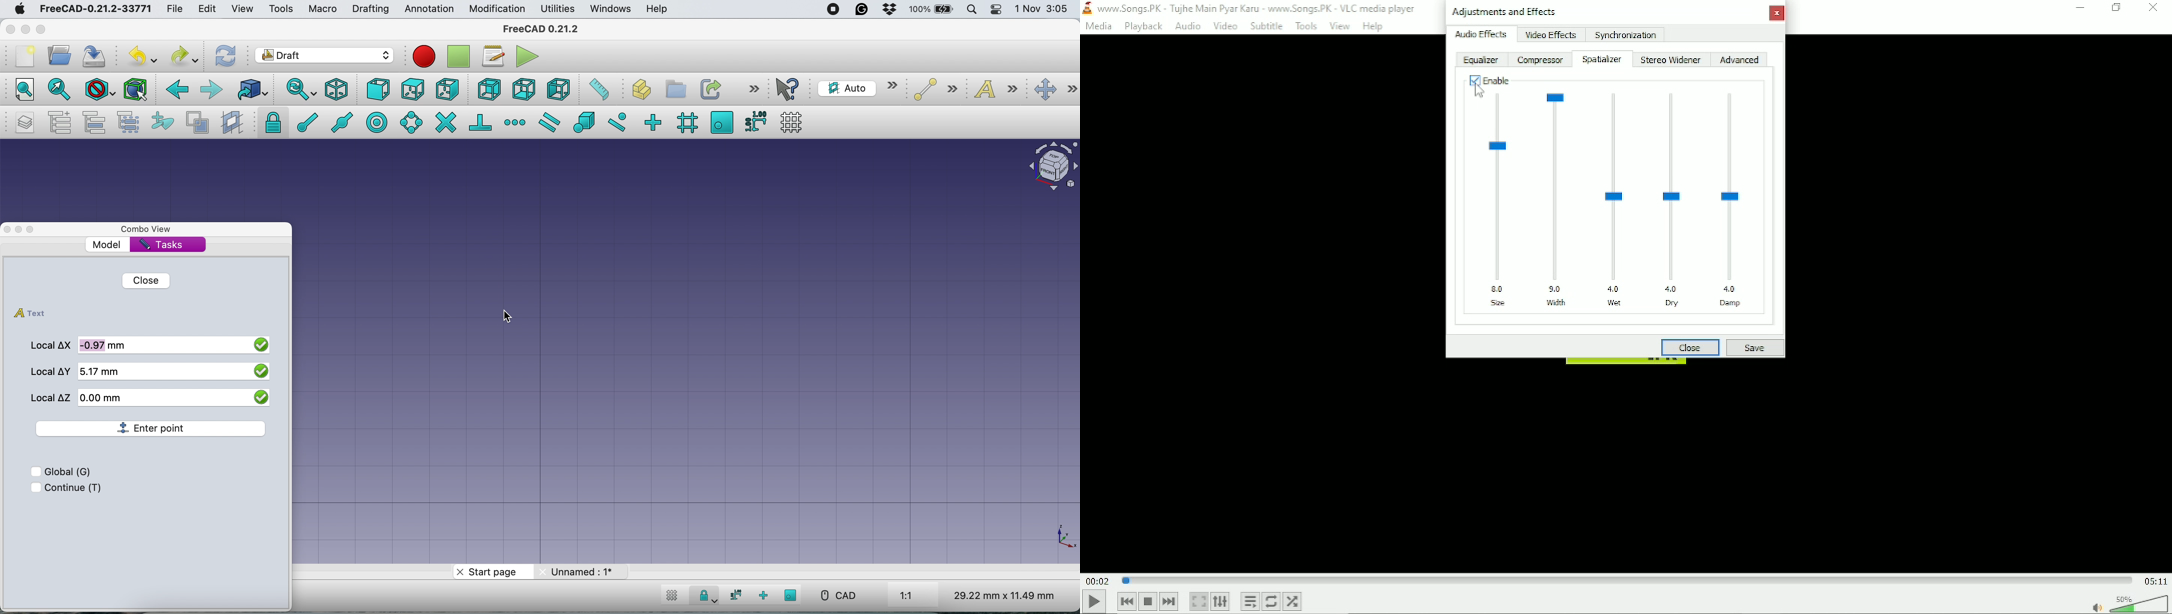 This screenshot has height=616, width=2184. I want to click on line, so click(932, 89).